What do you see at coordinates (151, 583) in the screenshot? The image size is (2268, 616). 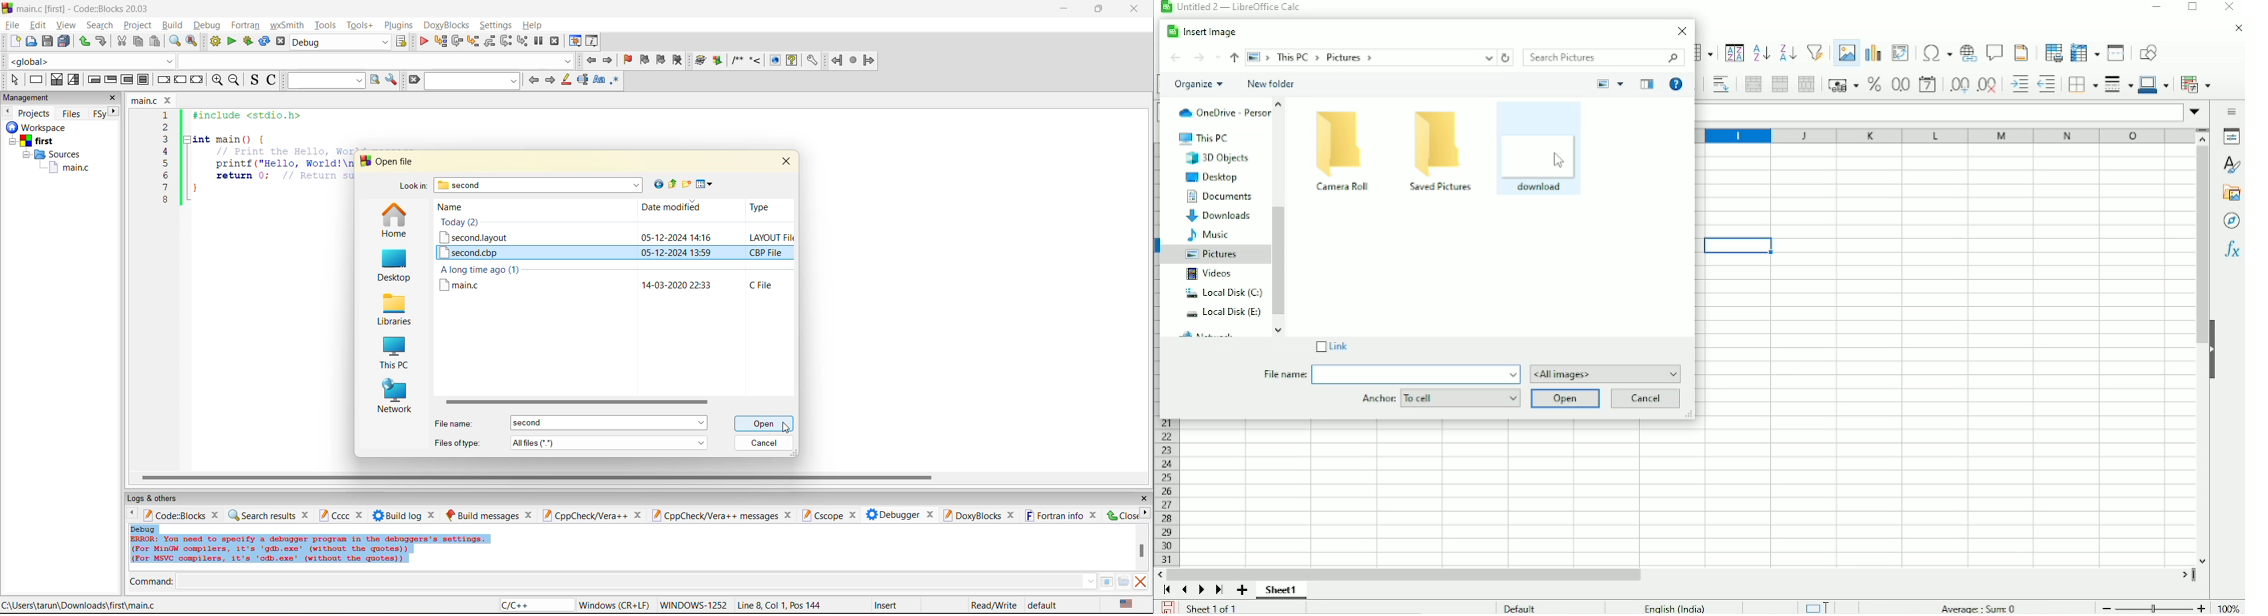 I see `command` at bounding box center [151, 583].